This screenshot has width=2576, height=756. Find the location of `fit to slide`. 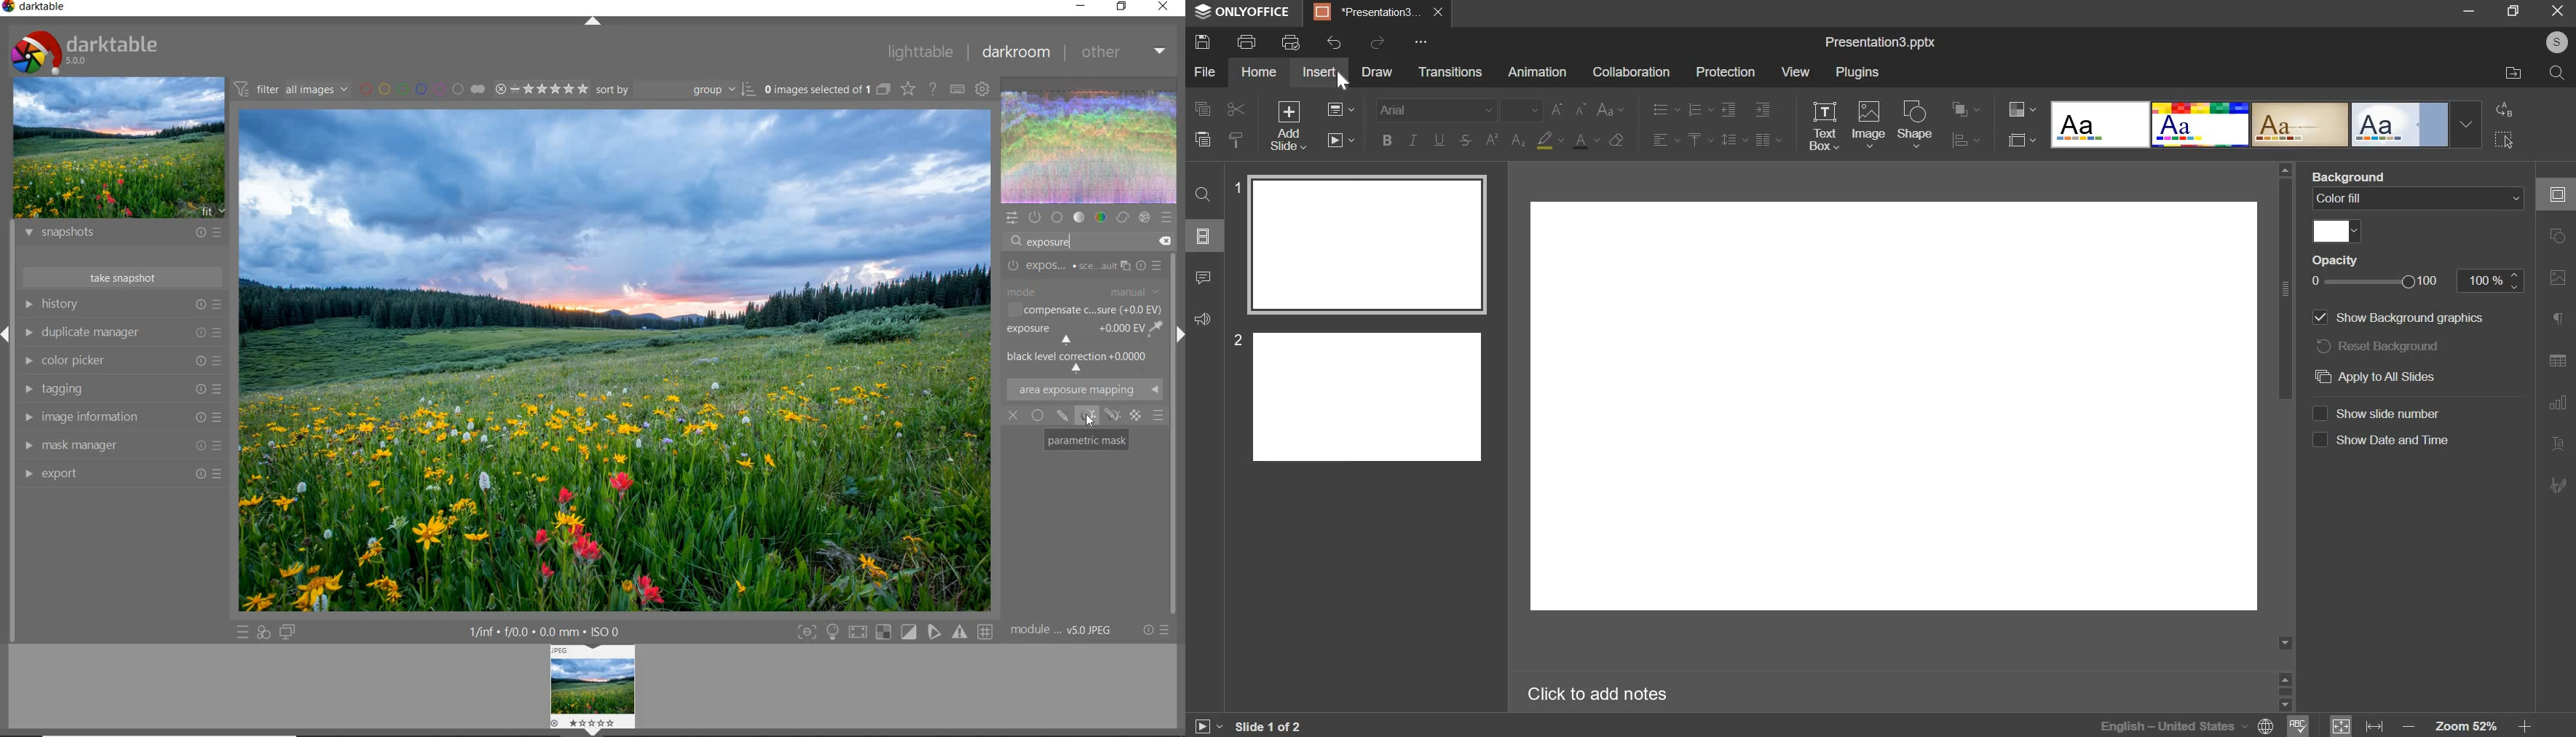

fit to slide is located at coordinates (2341, 726).